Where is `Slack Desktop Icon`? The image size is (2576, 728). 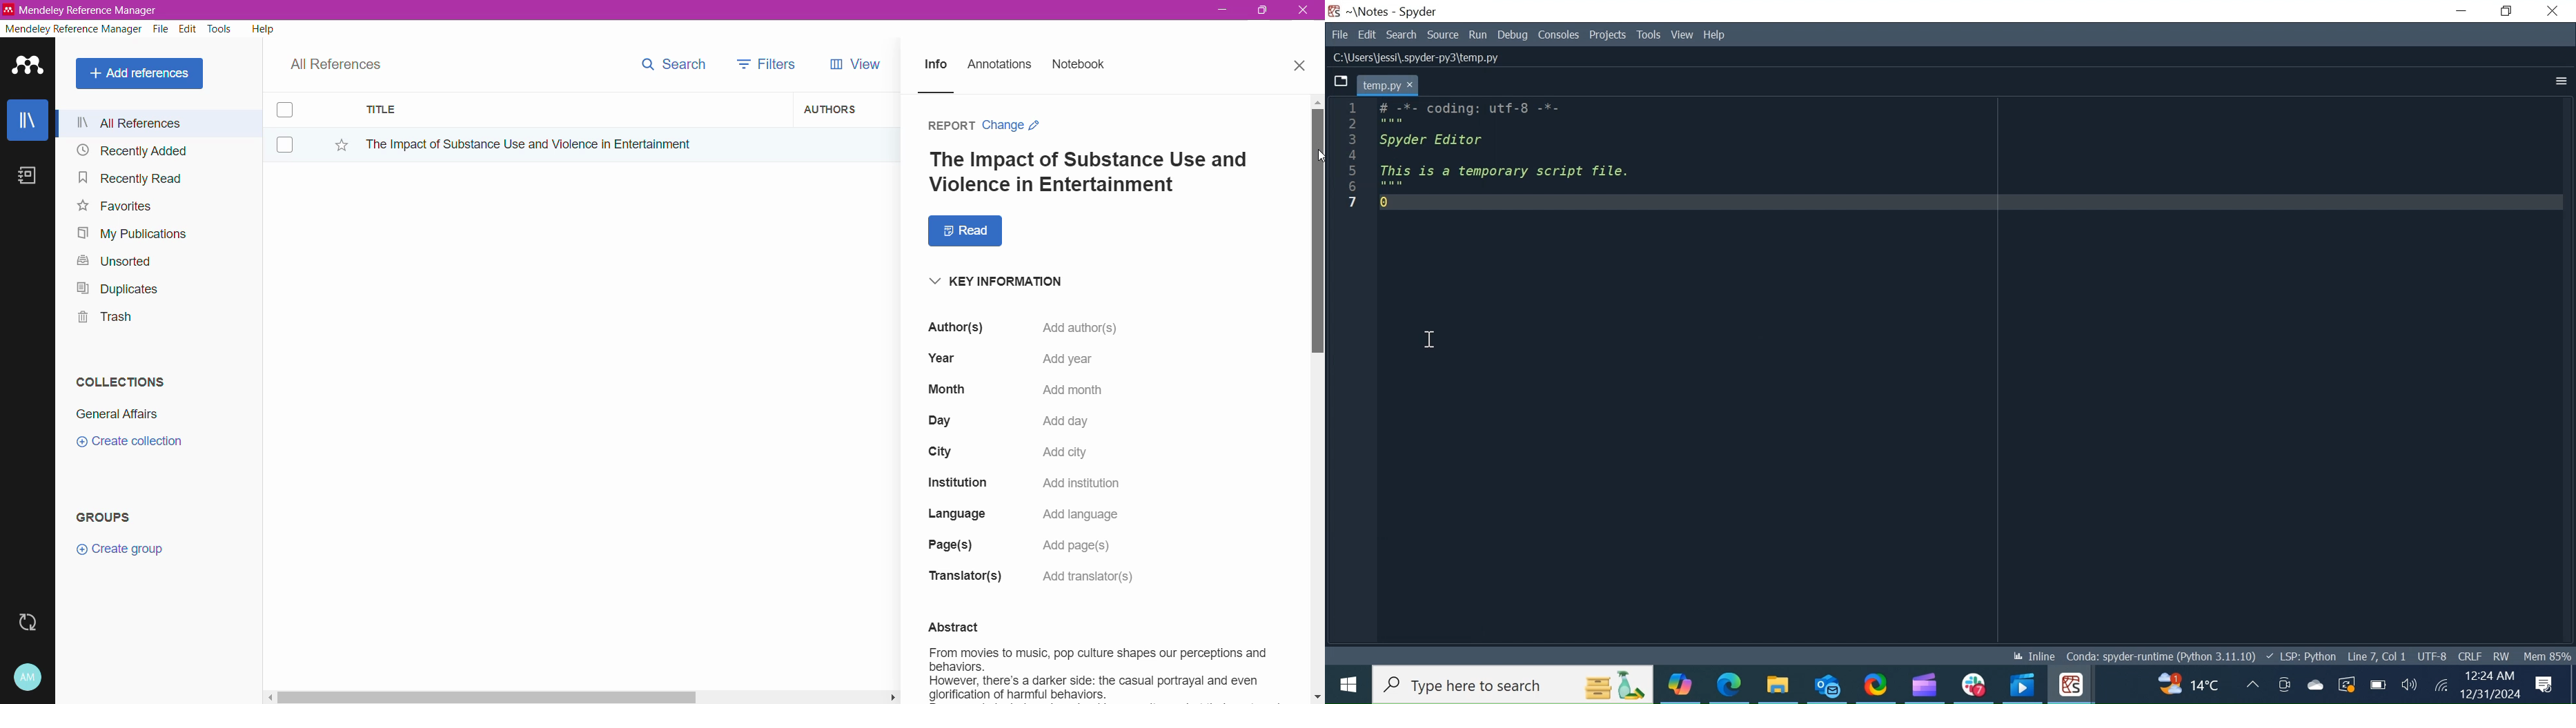
Slack Desktop Icon is located at coordinates (1973, 683).